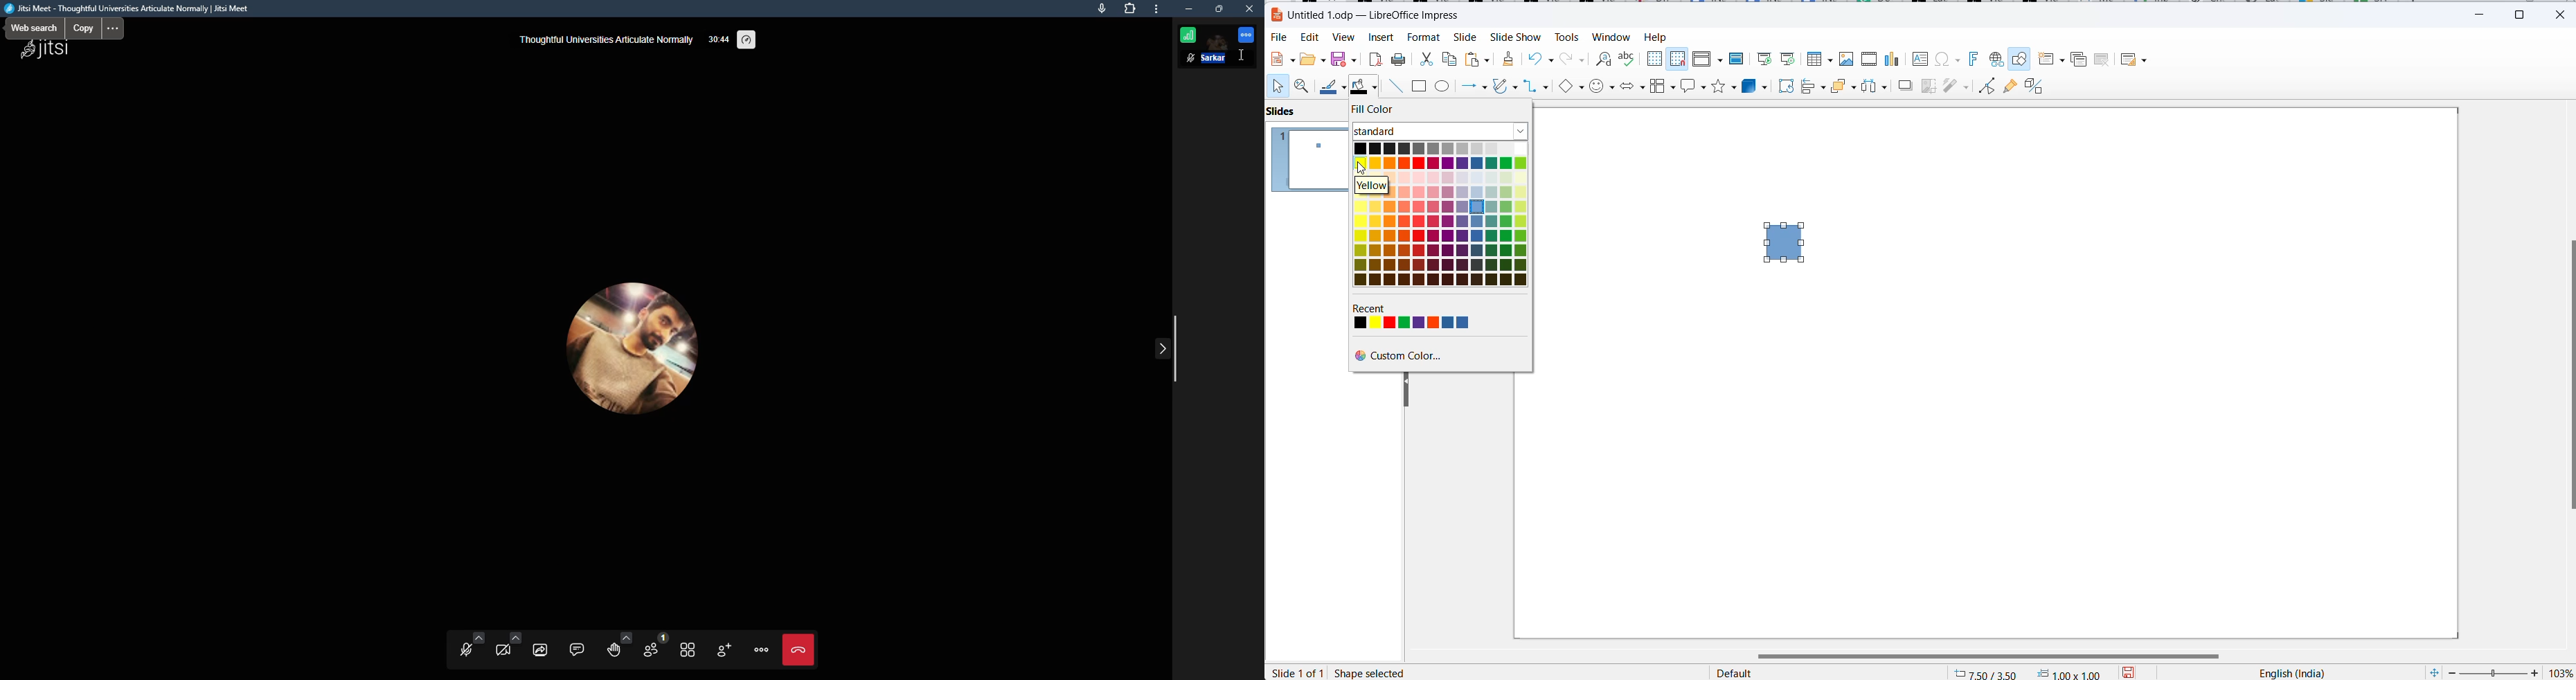 The height and width of the screenshot is (700, 2576). Describe the element at coordinates (1464, 38) in the screenshot. I see `Slide` at that location.